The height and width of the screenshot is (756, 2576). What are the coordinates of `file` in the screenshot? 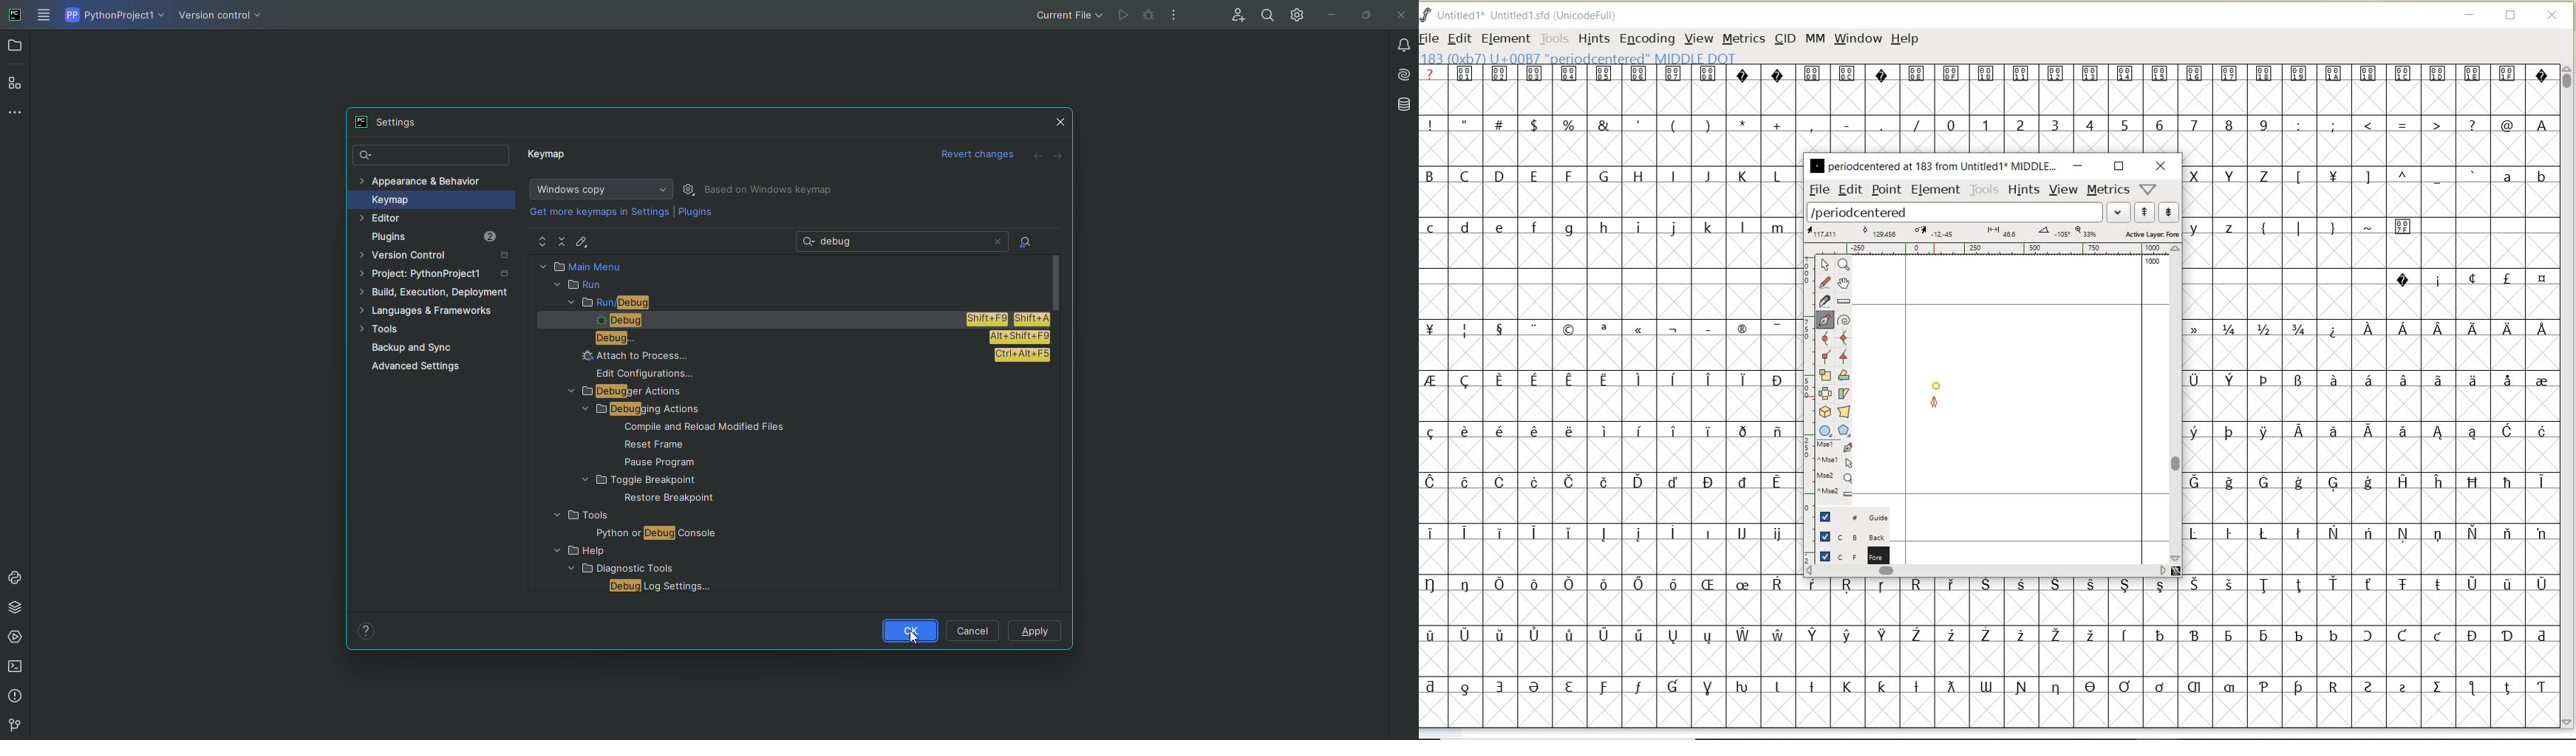 It's located at (1817, 190).